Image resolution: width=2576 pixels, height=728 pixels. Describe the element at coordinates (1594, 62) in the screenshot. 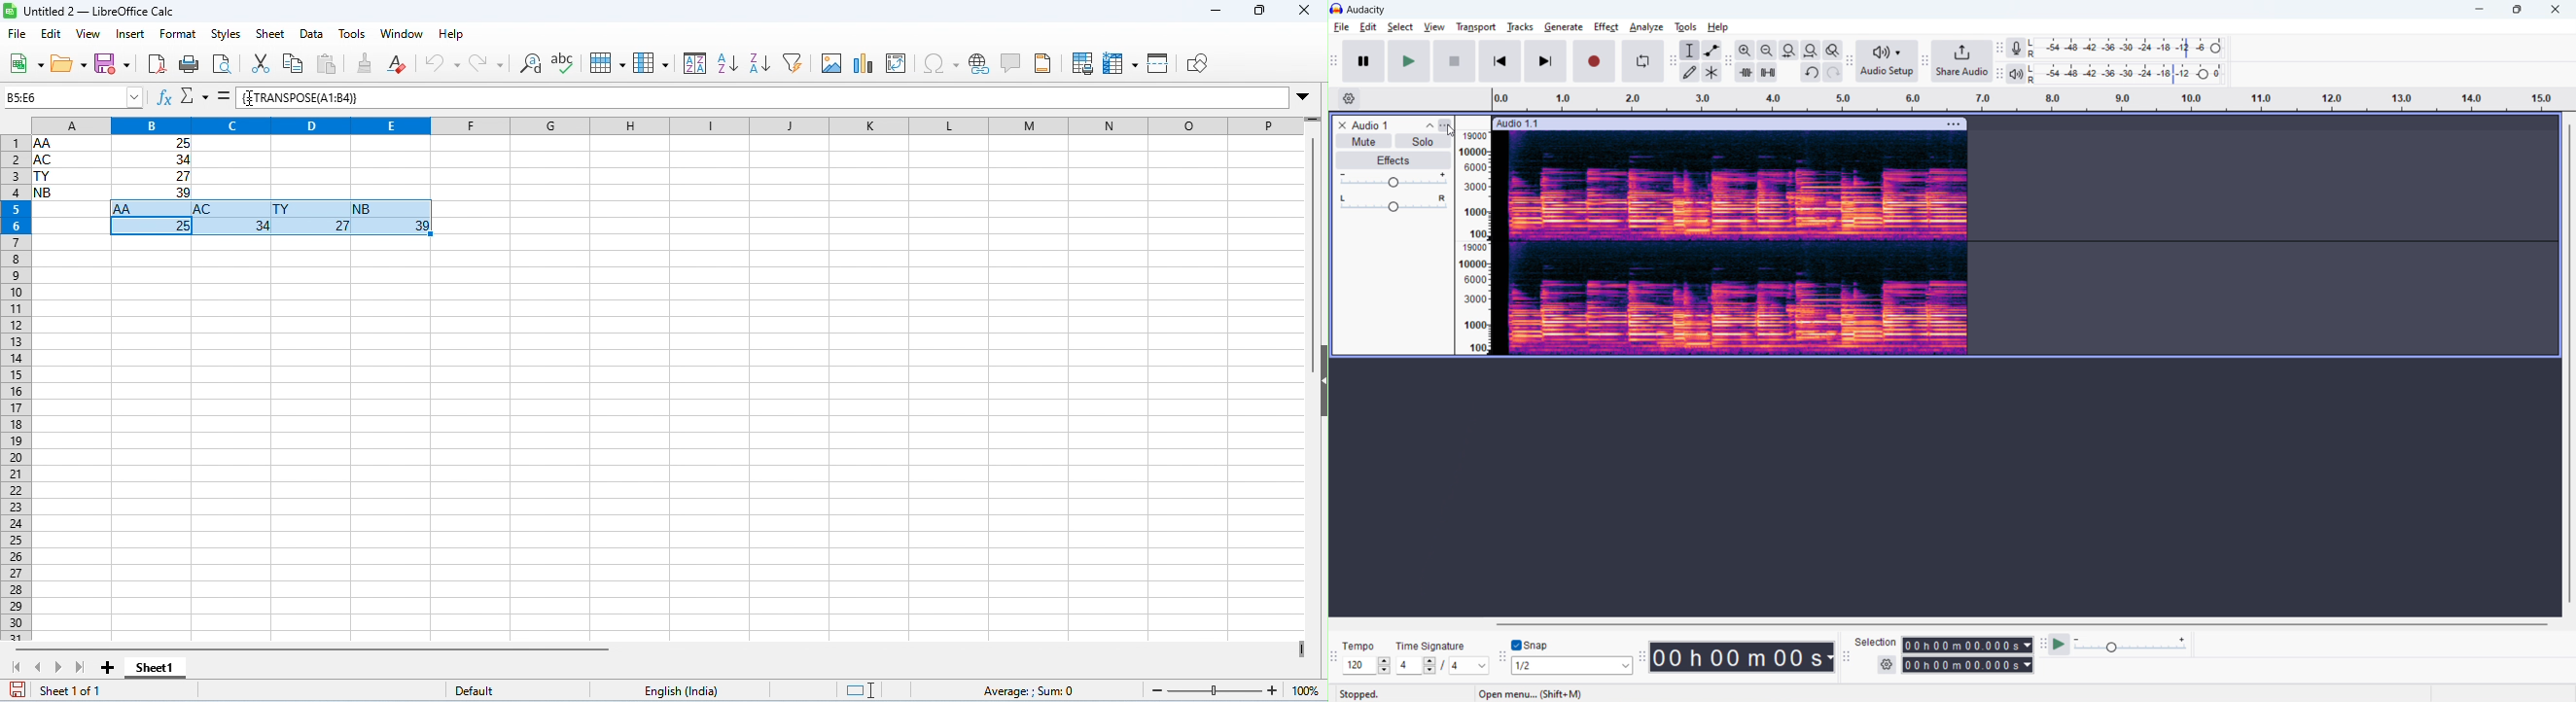

I see `record` at that location.